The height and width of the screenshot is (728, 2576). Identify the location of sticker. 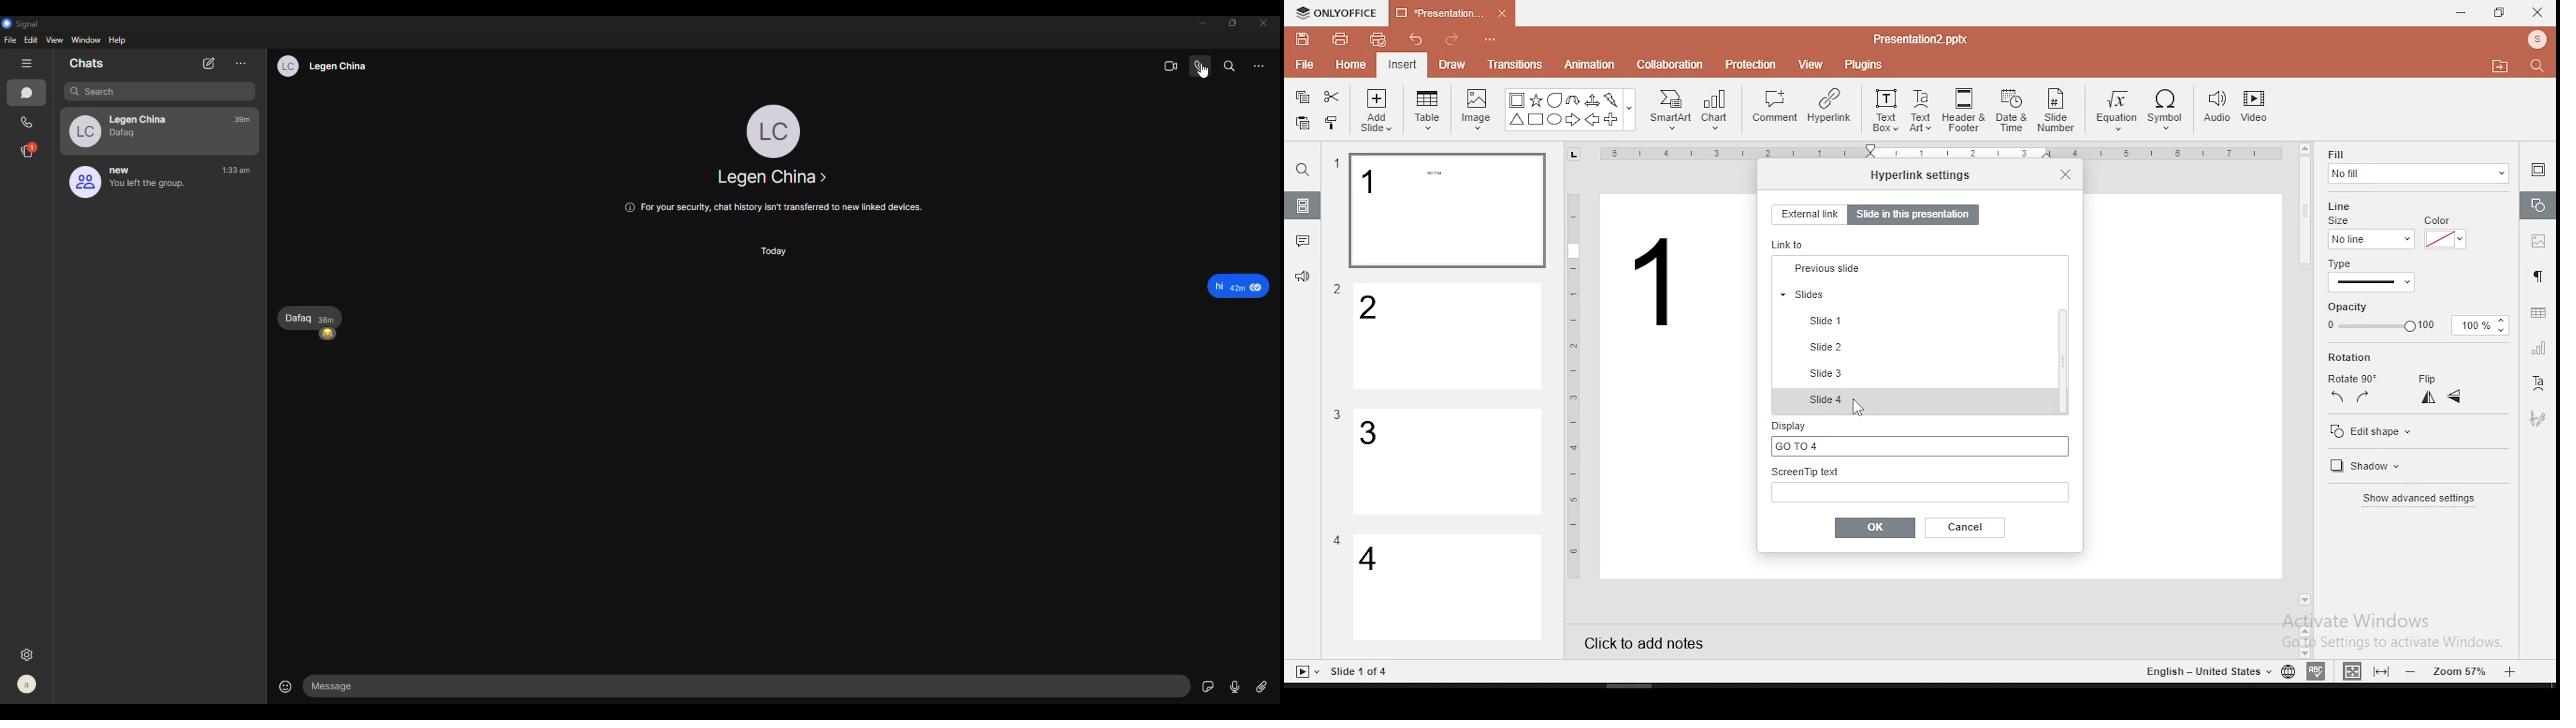
(1202, 690).